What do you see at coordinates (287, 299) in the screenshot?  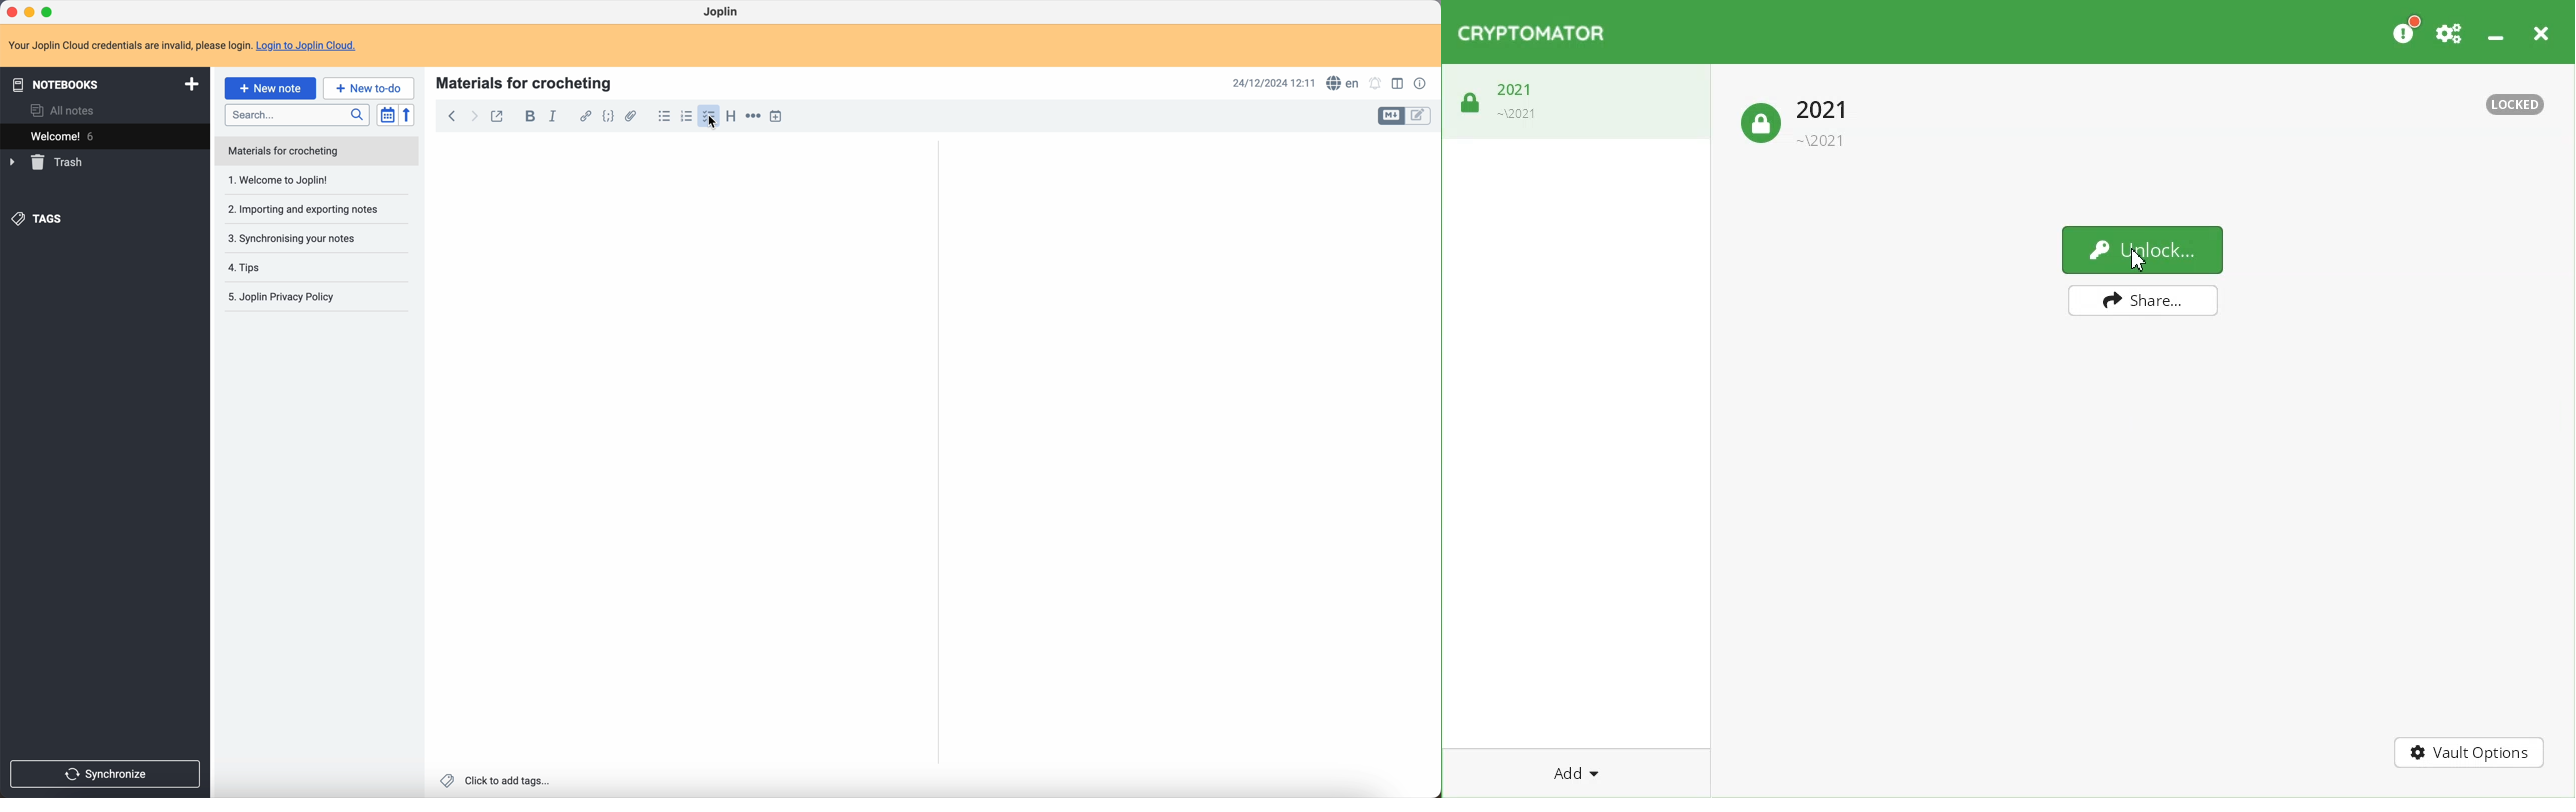 I see `Joplin privacy policy` at bounding box center [287, 299].